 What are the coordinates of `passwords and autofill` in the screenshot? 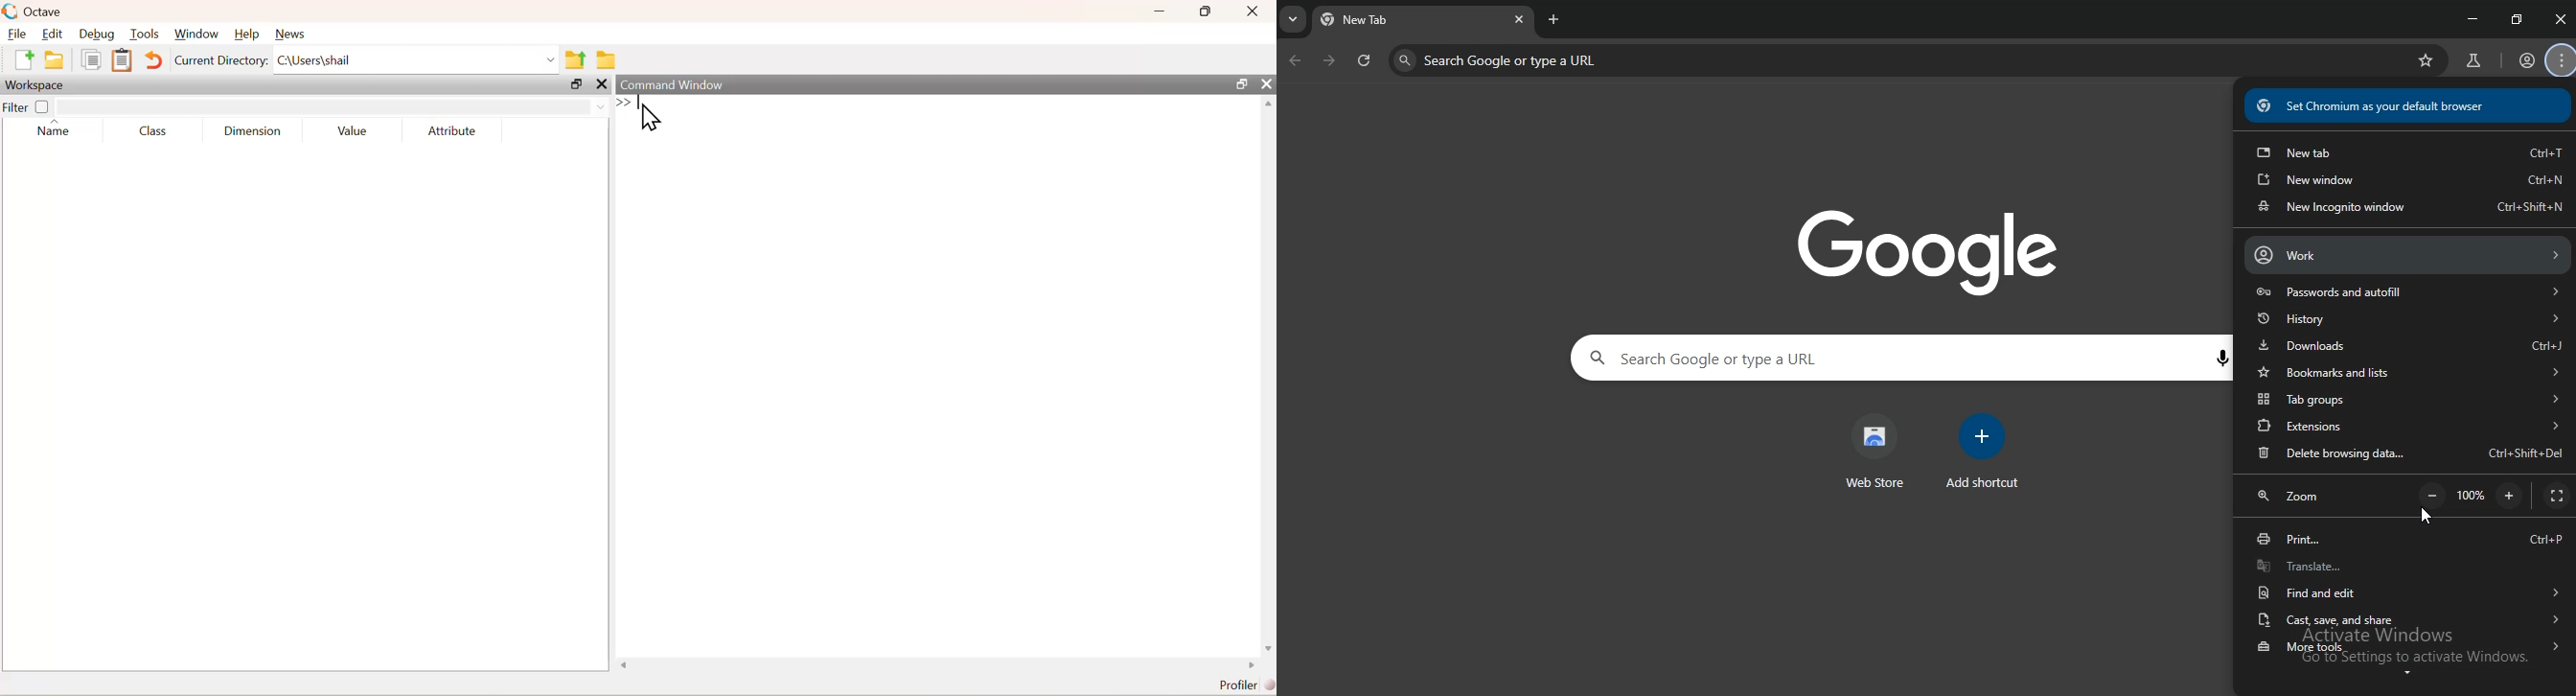 It's located at (2407, 294).